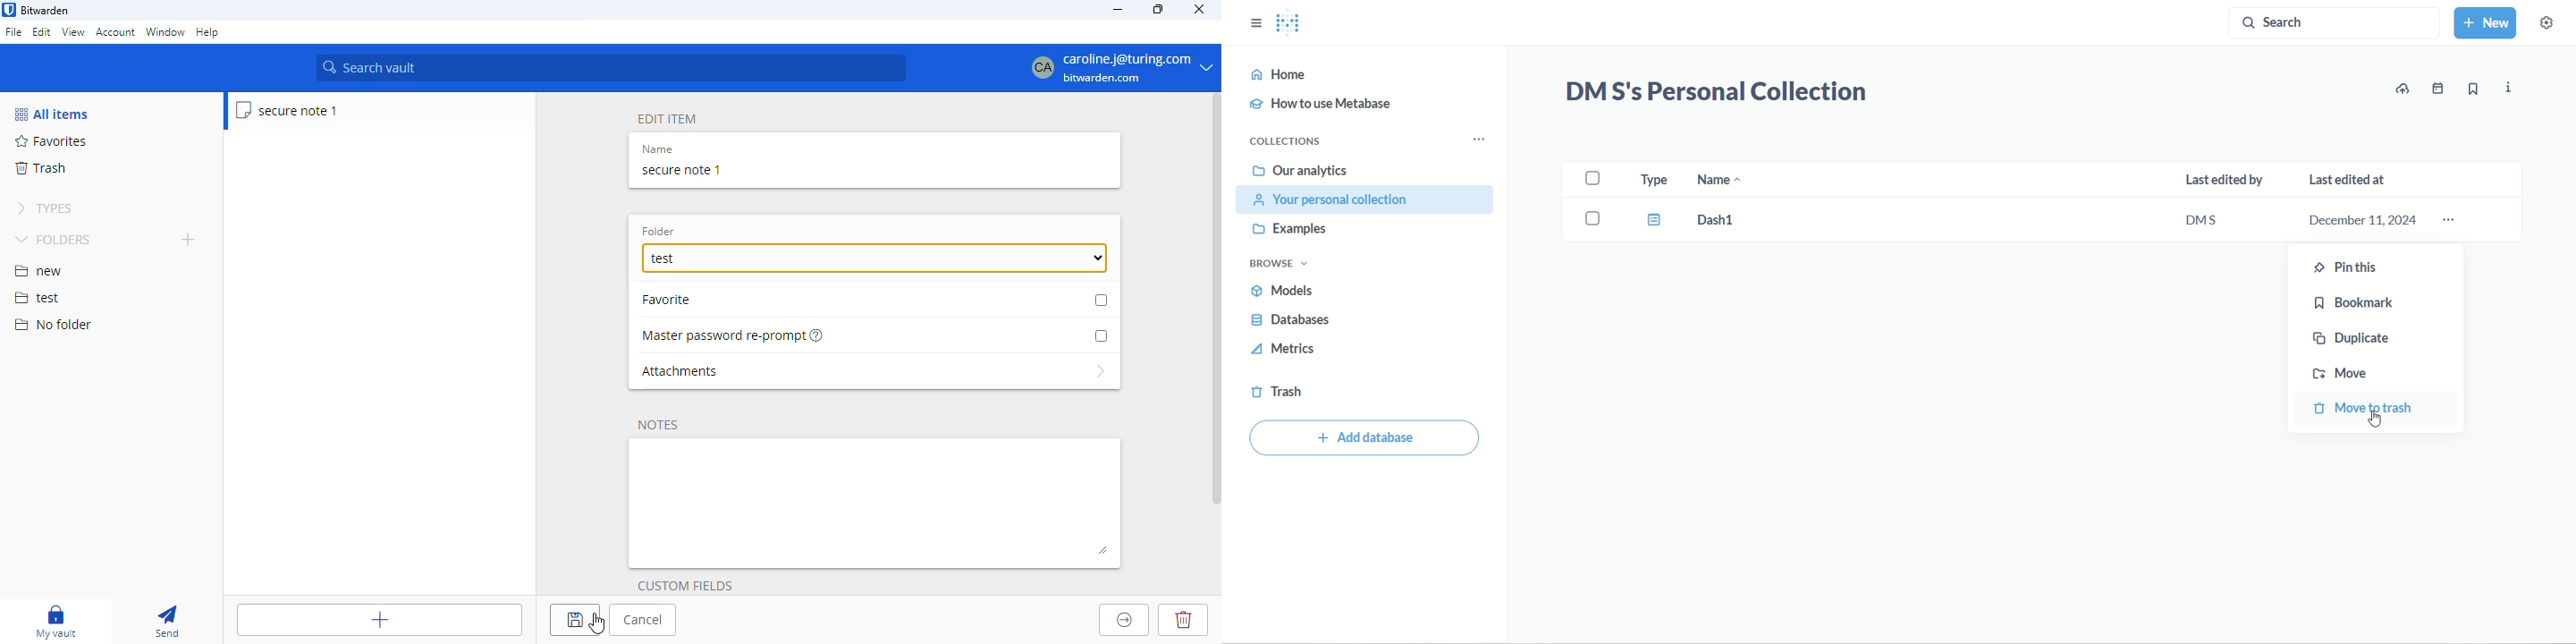 This screenshot has height=644, width=2576. What do you see at coordinates (115, 32) in the screenshot?
I see `account` at bounding box center [115, 32].